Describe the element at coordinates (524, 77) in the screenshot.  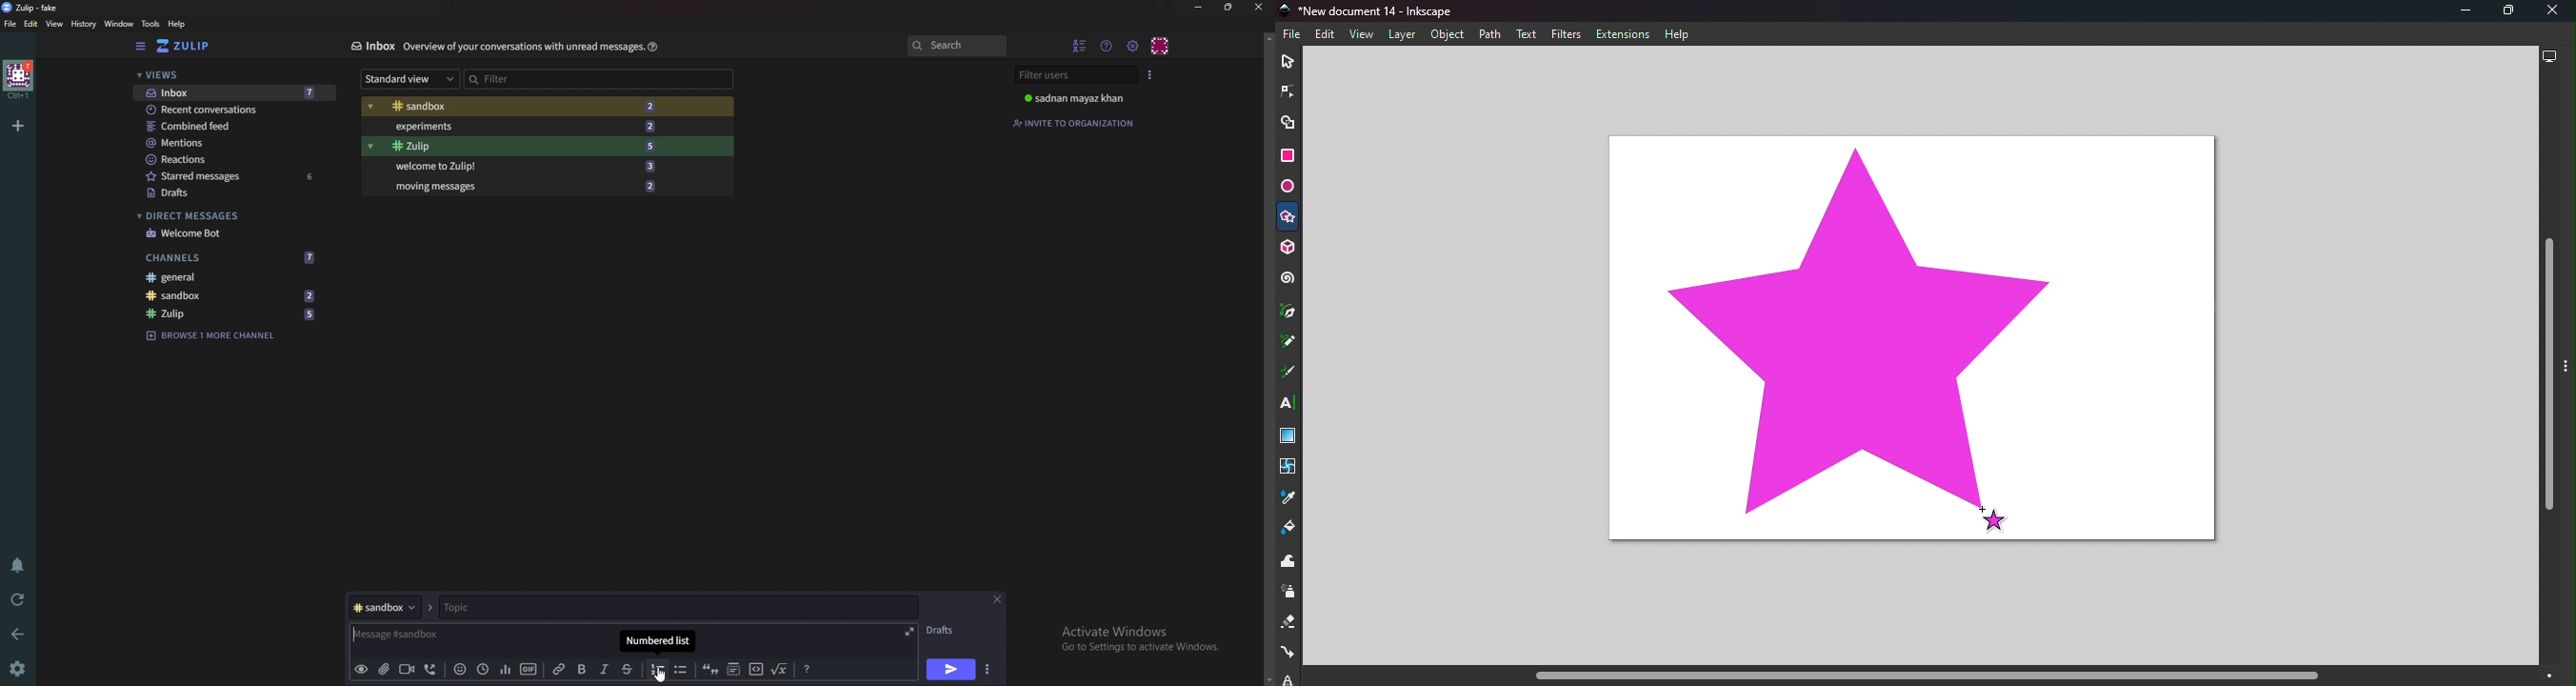
I see `Filter` at that location.